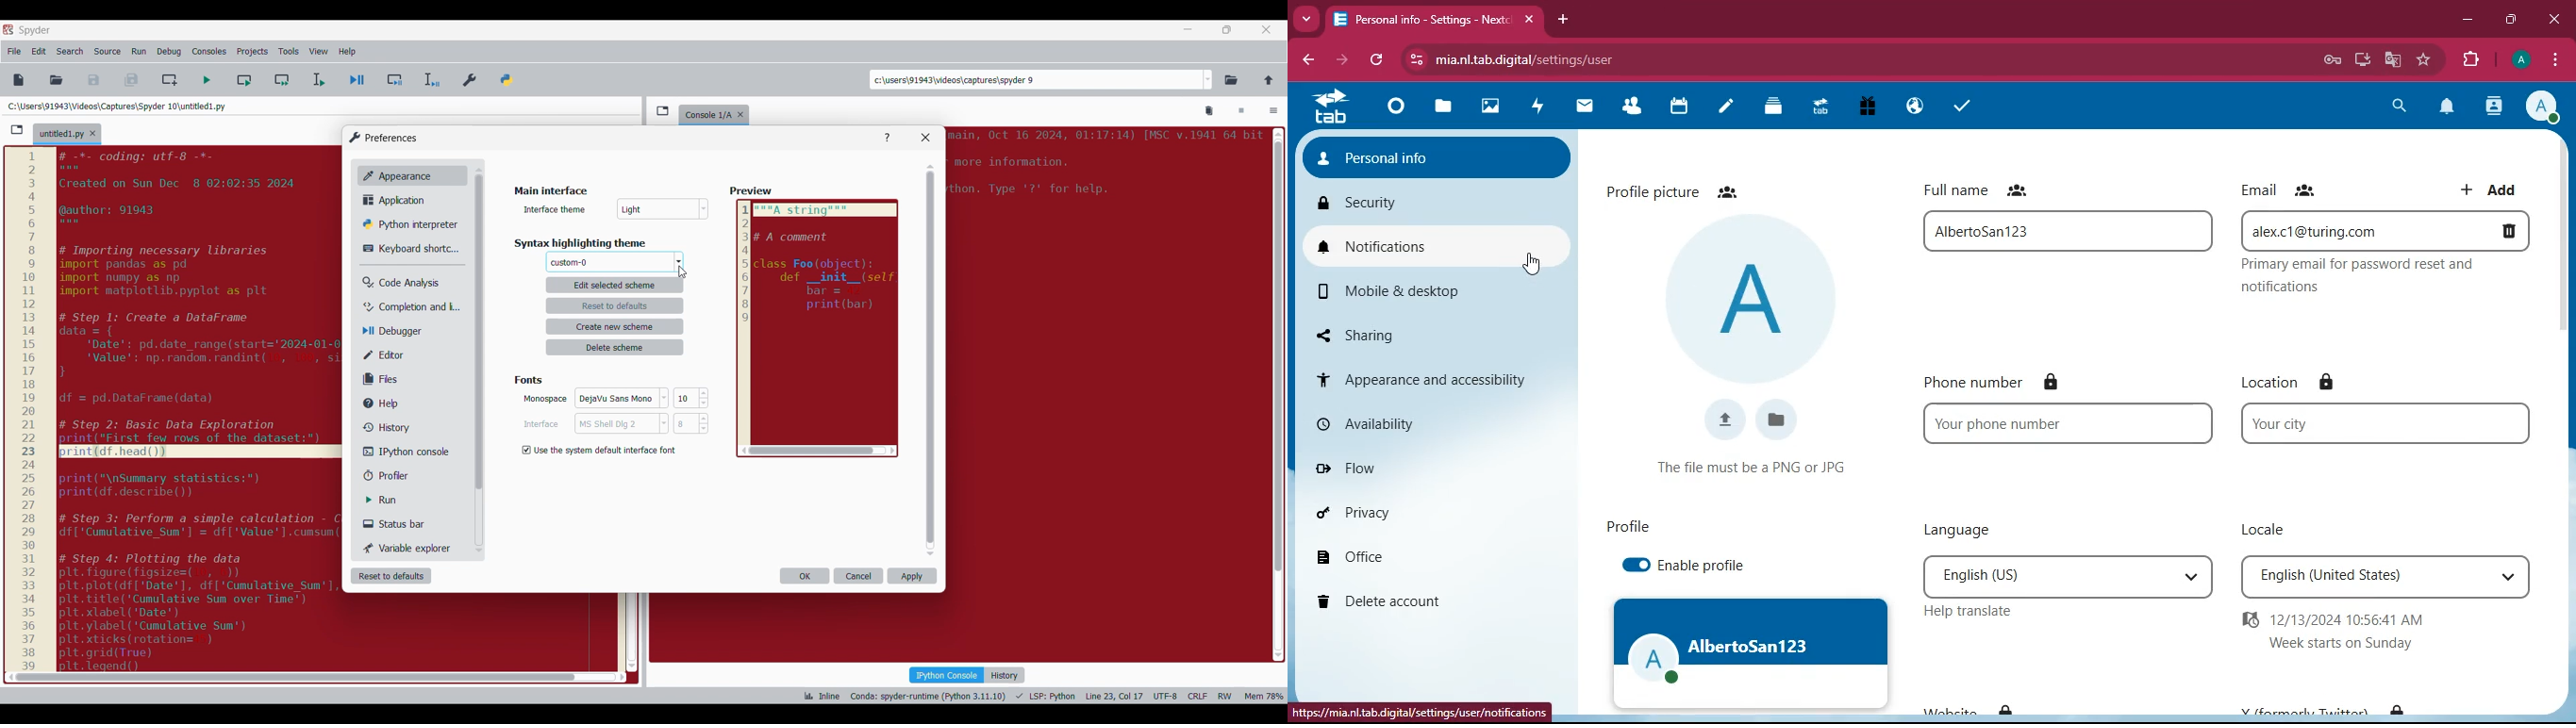 The height and width of the screenshot is (728, 2576). I want to click on Respective section title, so click(618, 243).